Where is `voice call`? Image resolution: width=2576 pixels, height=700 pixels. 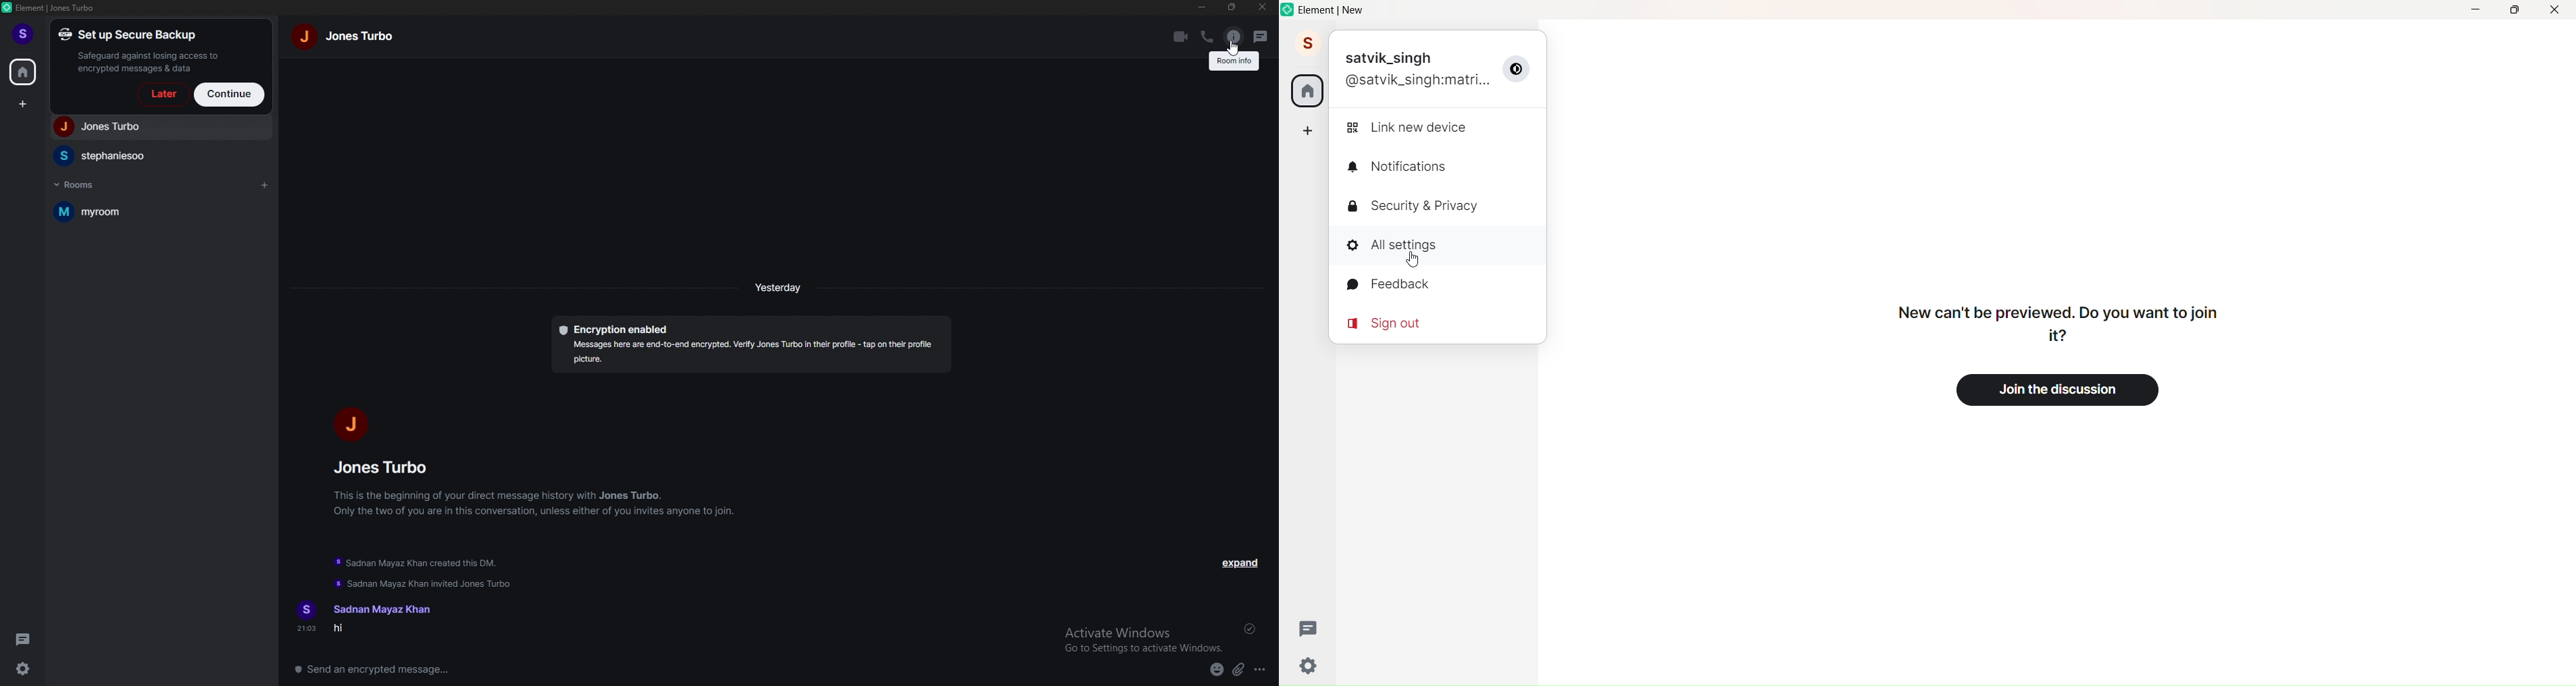 voice call is located at coordinates (1208, 36).